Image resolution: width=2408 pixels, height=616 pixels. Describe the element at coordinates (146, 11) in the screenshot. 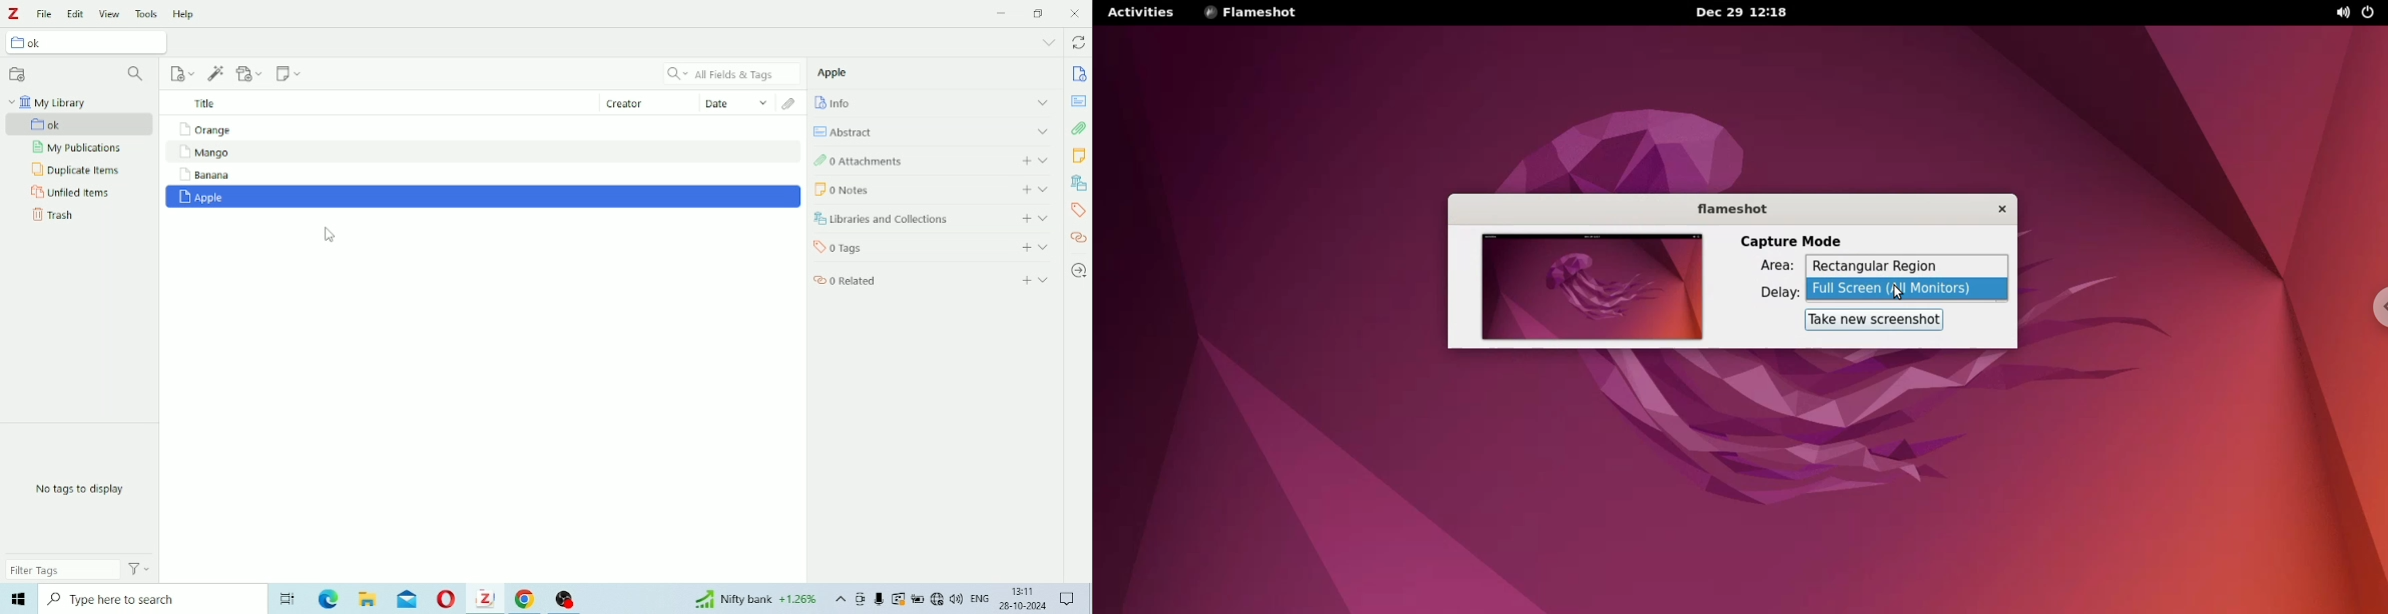

I see `Tools` at that location.